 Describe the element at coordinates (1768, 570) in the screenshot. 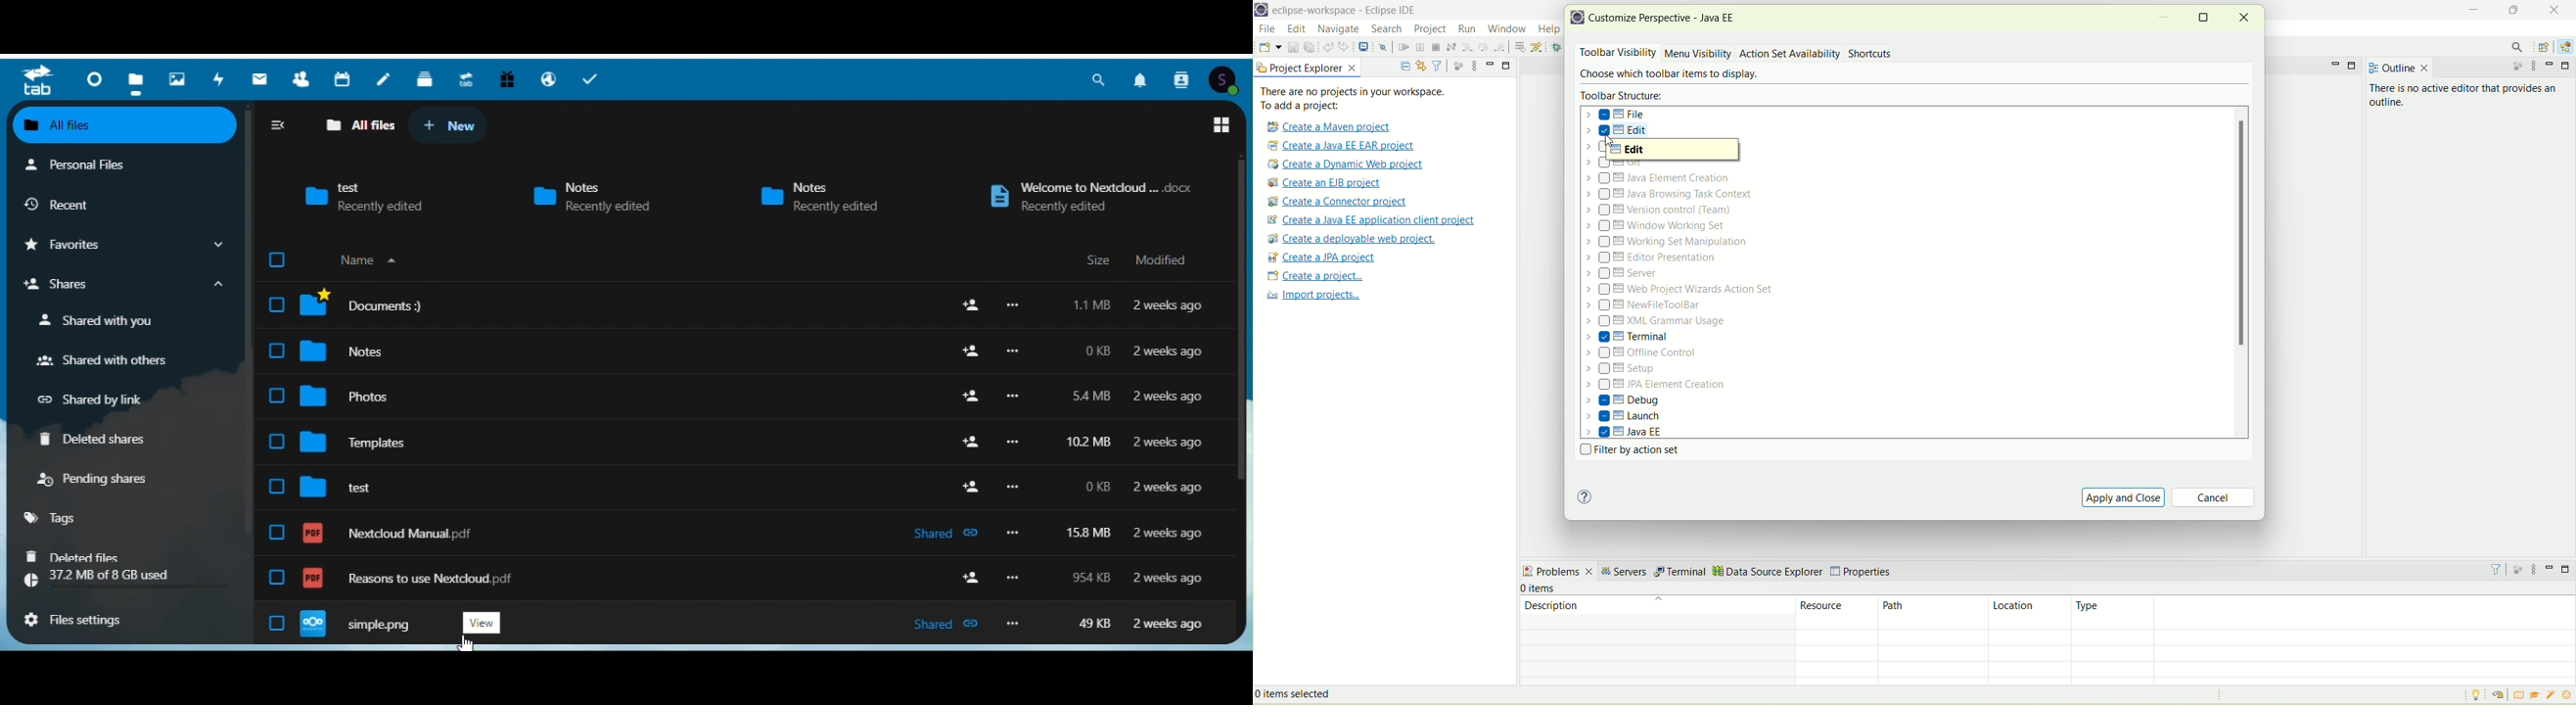

I see `data source explorer` at that location.